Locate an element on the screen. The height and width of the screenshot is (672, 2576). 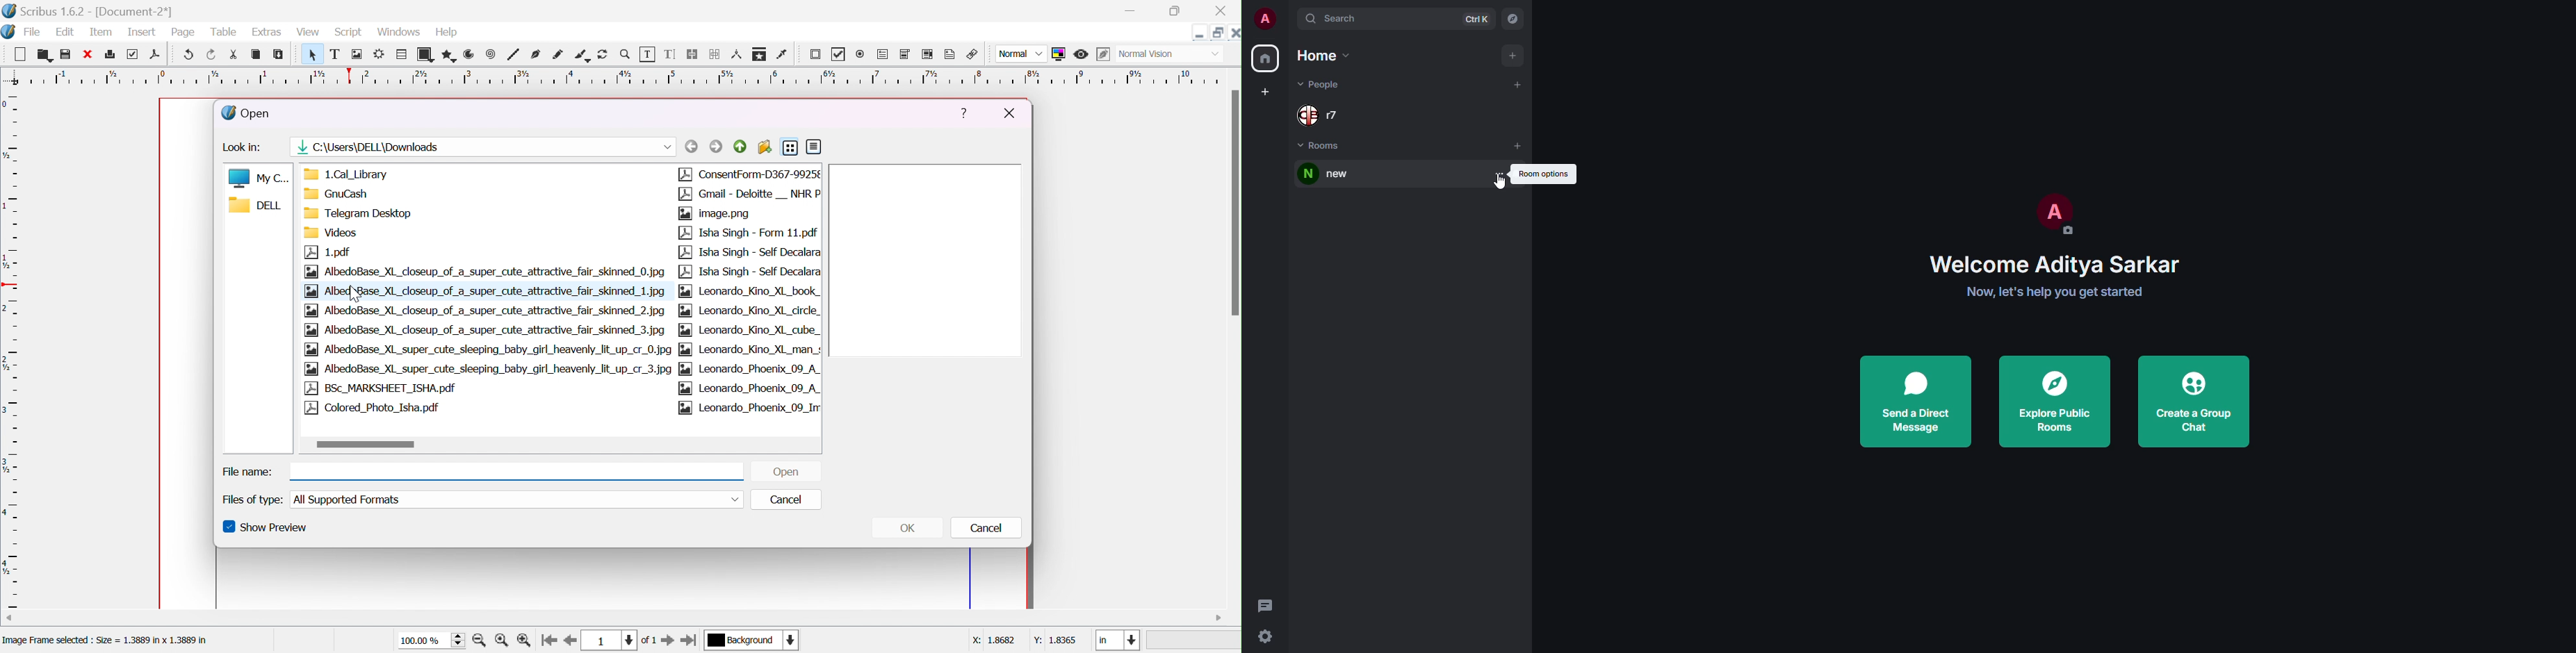
file name is located at coordinates (514, 471).